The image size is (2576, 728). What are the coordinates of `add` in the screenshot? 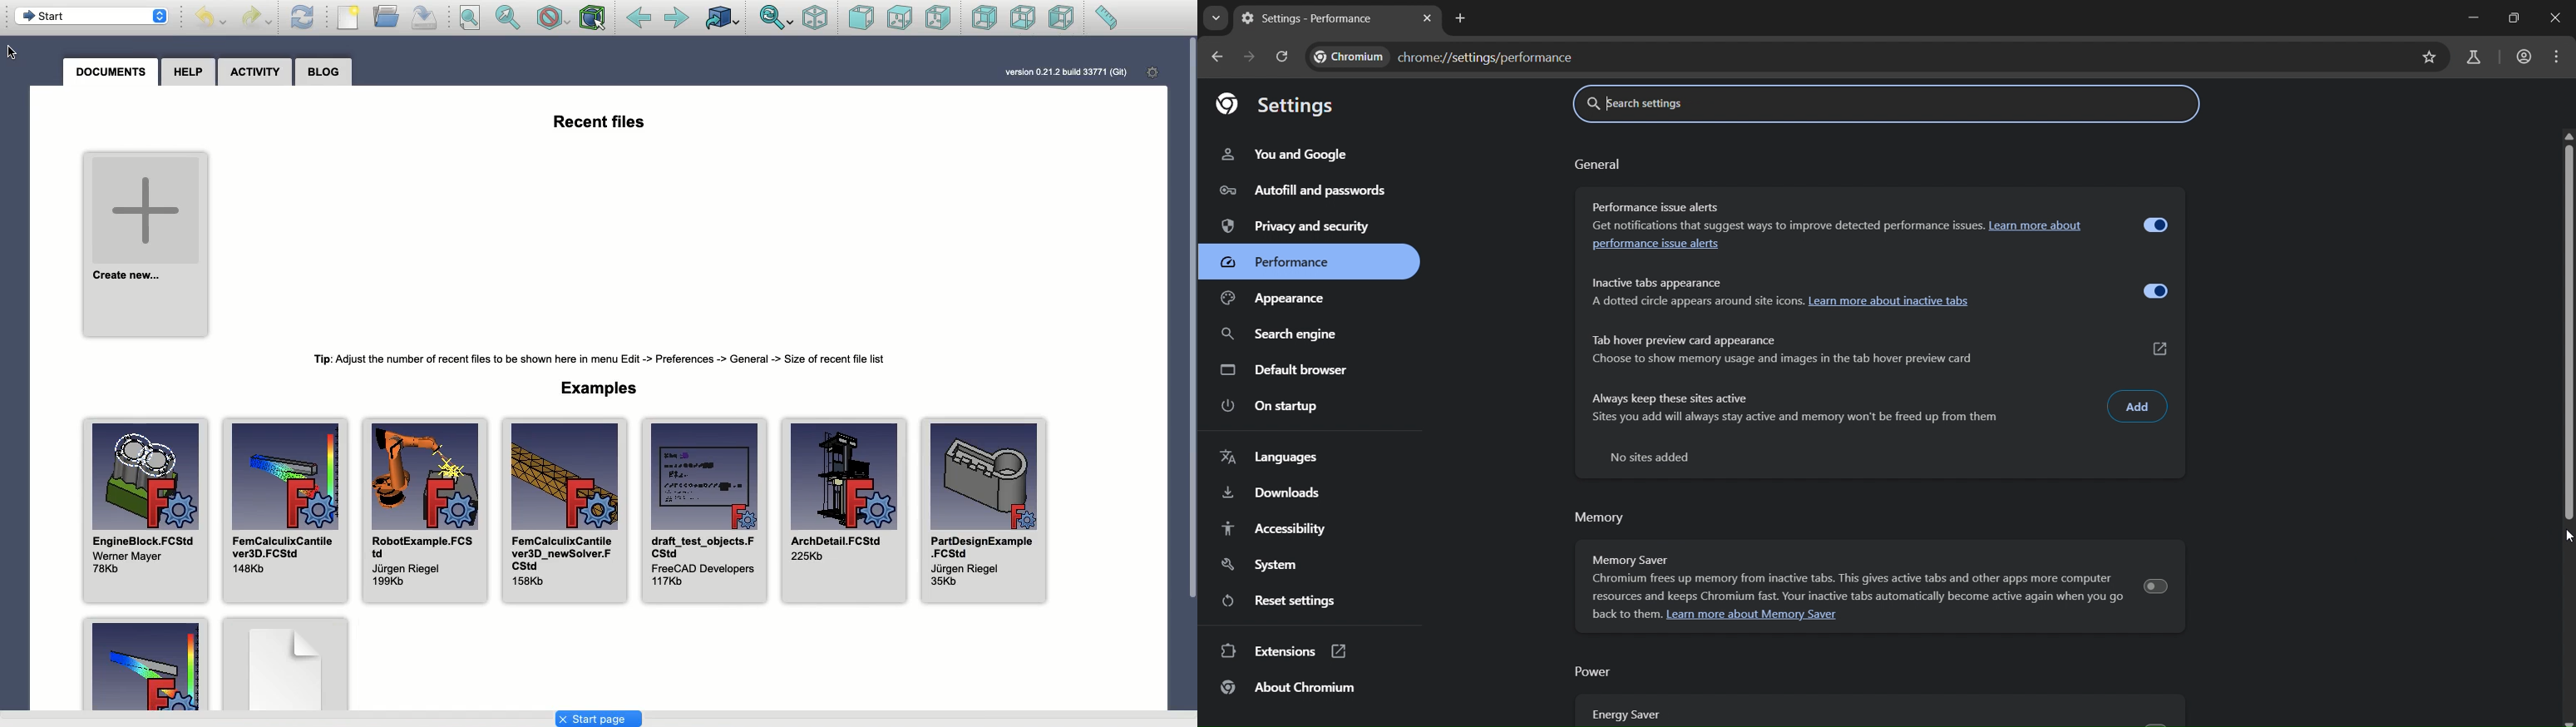 It's located at (2137, 405).